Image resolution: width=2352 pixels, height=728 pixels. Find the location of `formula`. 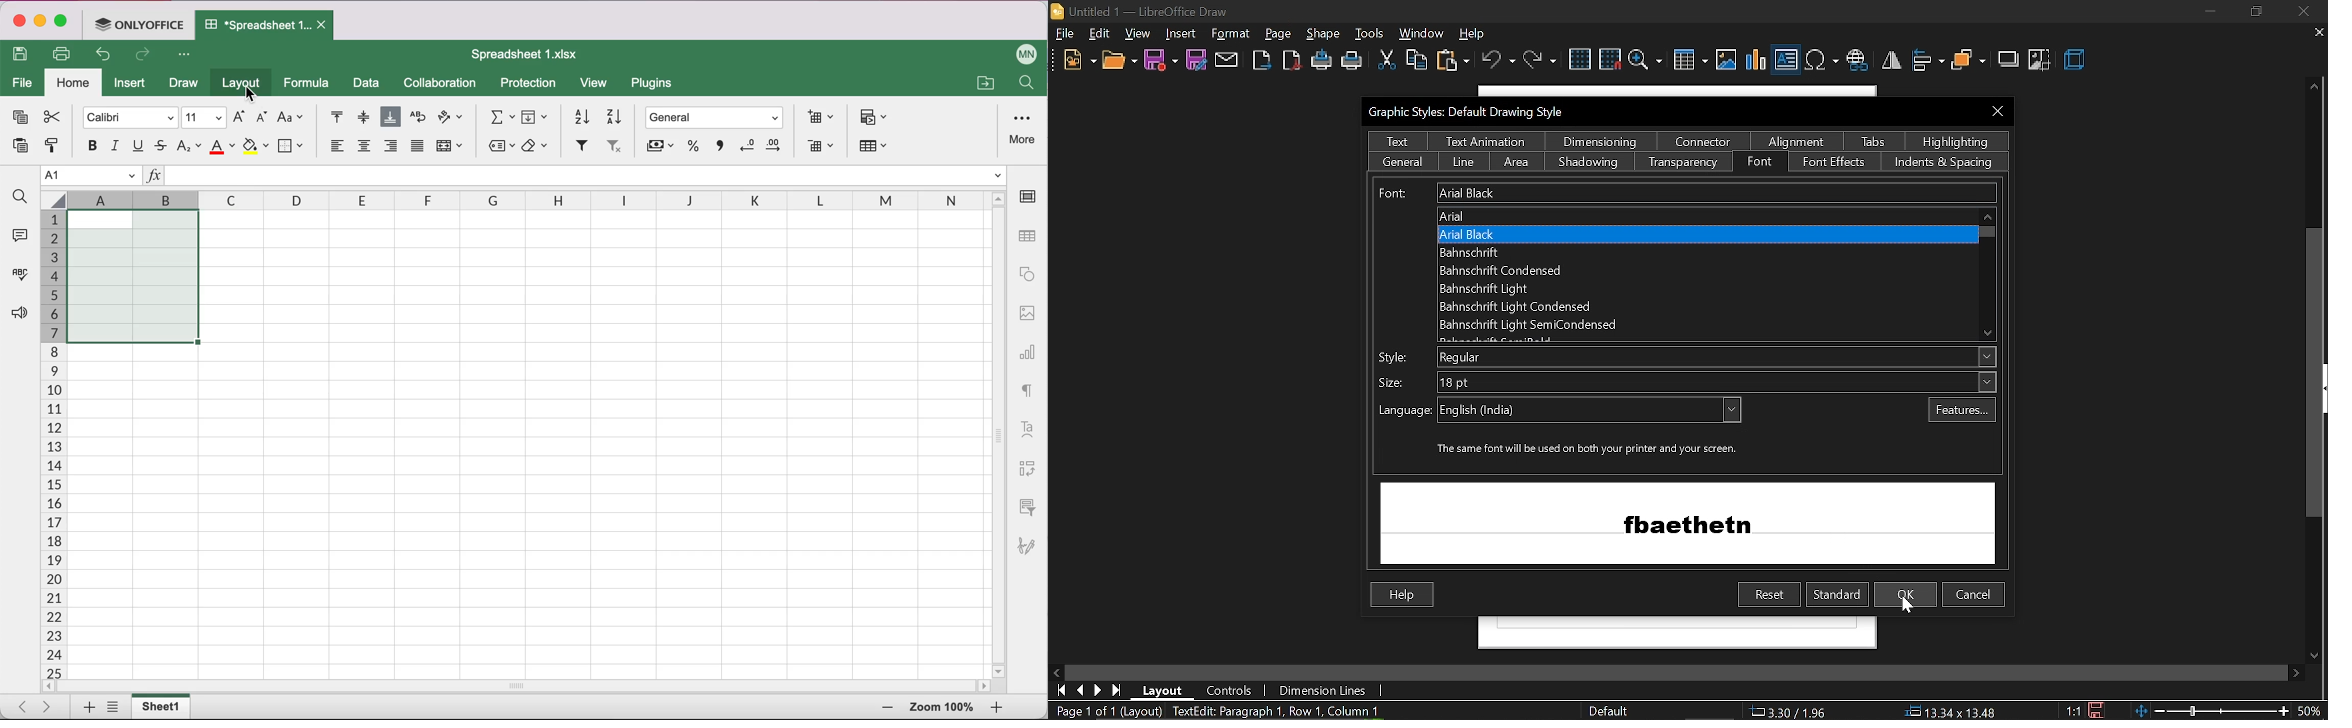

formula is located at coordinates (309, 83).